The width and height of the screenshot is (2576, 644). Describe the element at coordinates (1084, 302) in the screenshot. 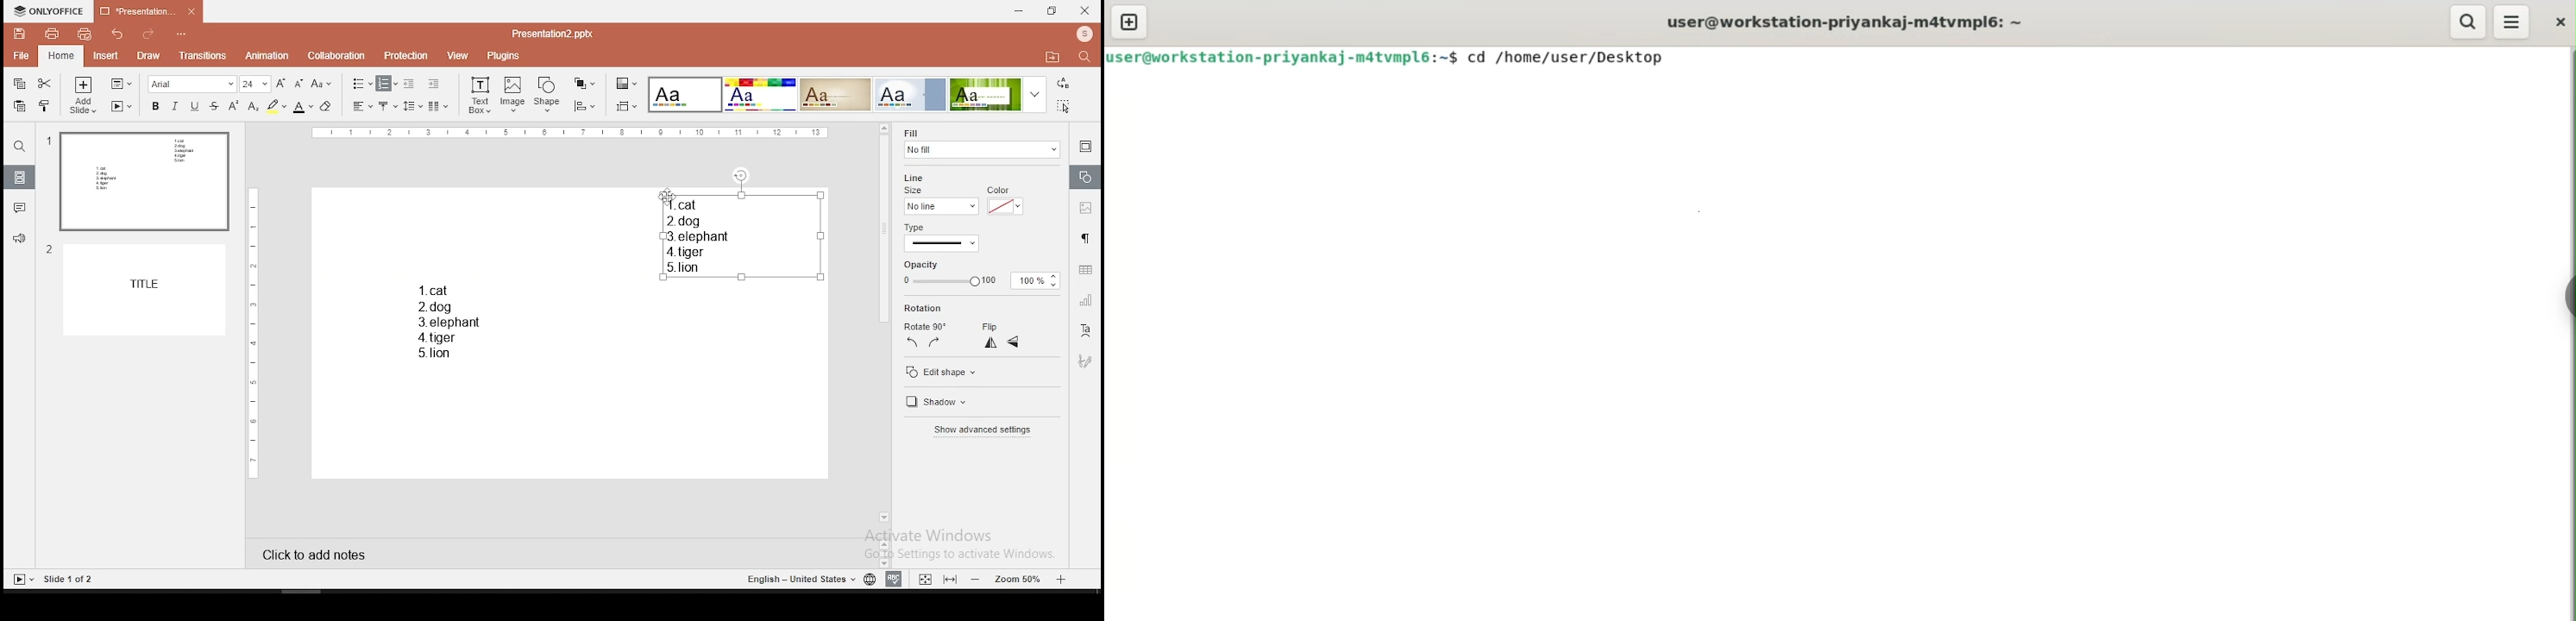

I see `chart settings` at that location.